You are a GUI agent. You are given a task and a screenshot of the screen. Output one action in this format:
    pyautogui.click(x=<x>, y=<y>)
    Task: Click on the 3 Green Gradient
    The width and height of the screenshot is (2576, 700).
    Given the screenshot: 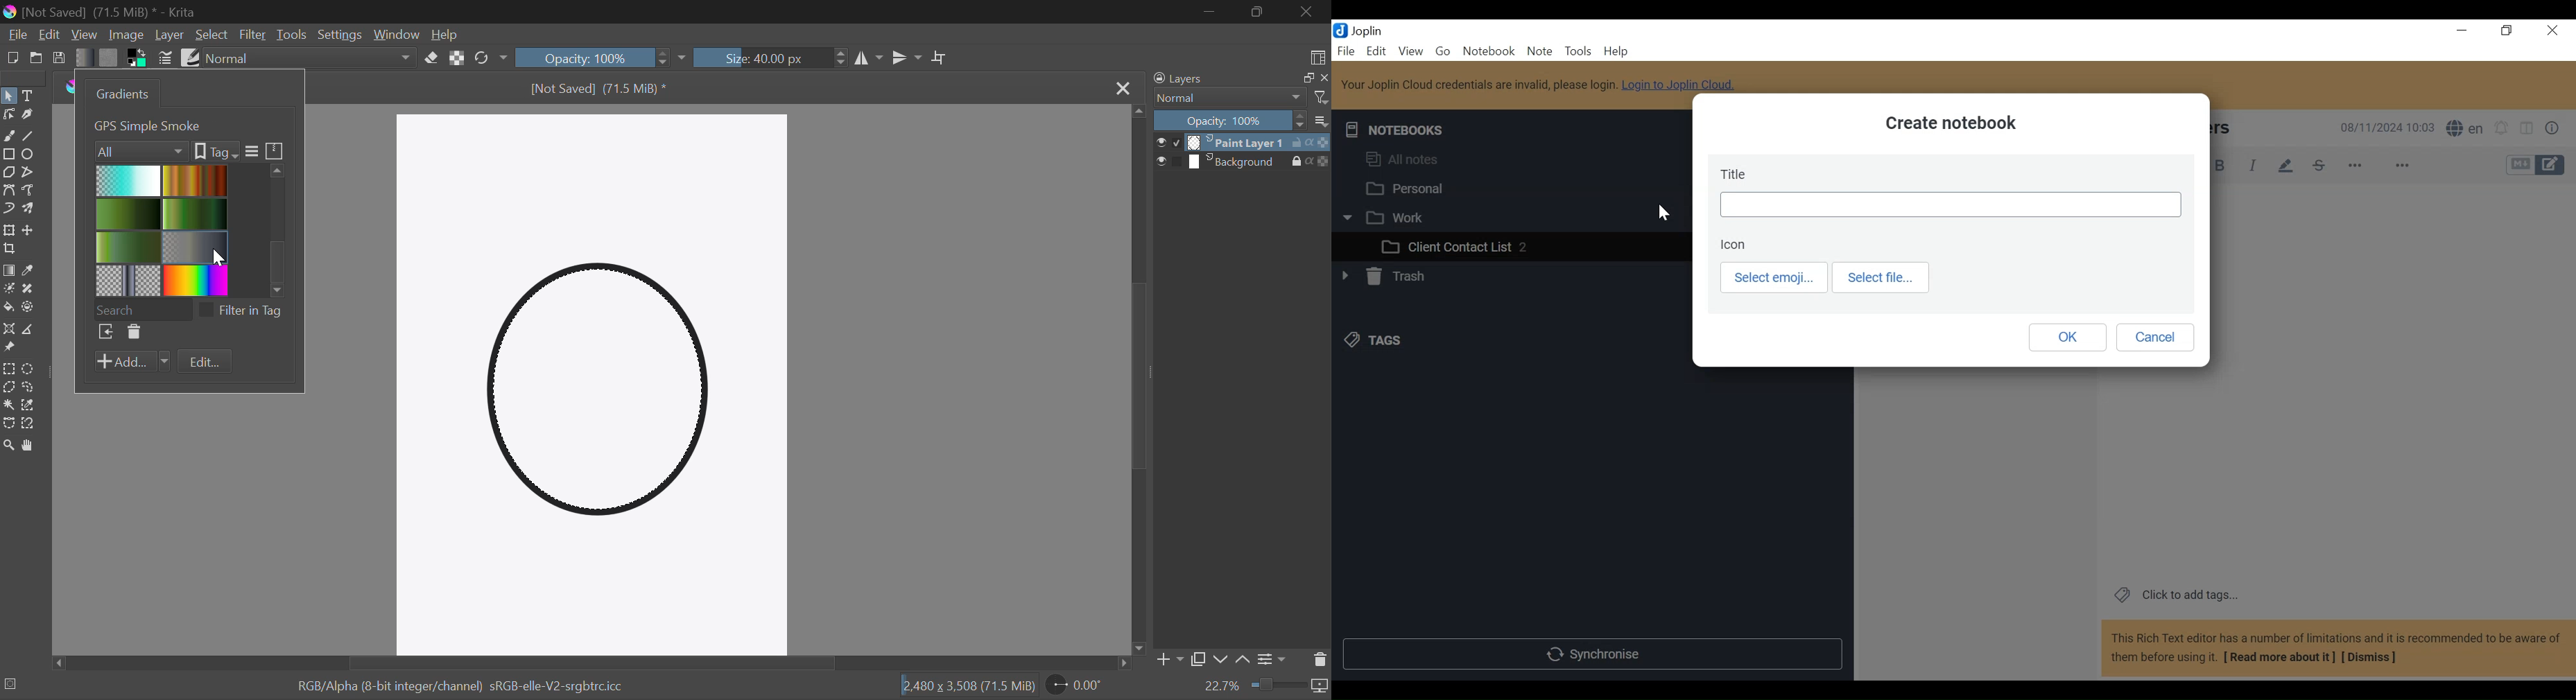 What is the action you would take?
    pyautogui.click(x=130, y=247)
    